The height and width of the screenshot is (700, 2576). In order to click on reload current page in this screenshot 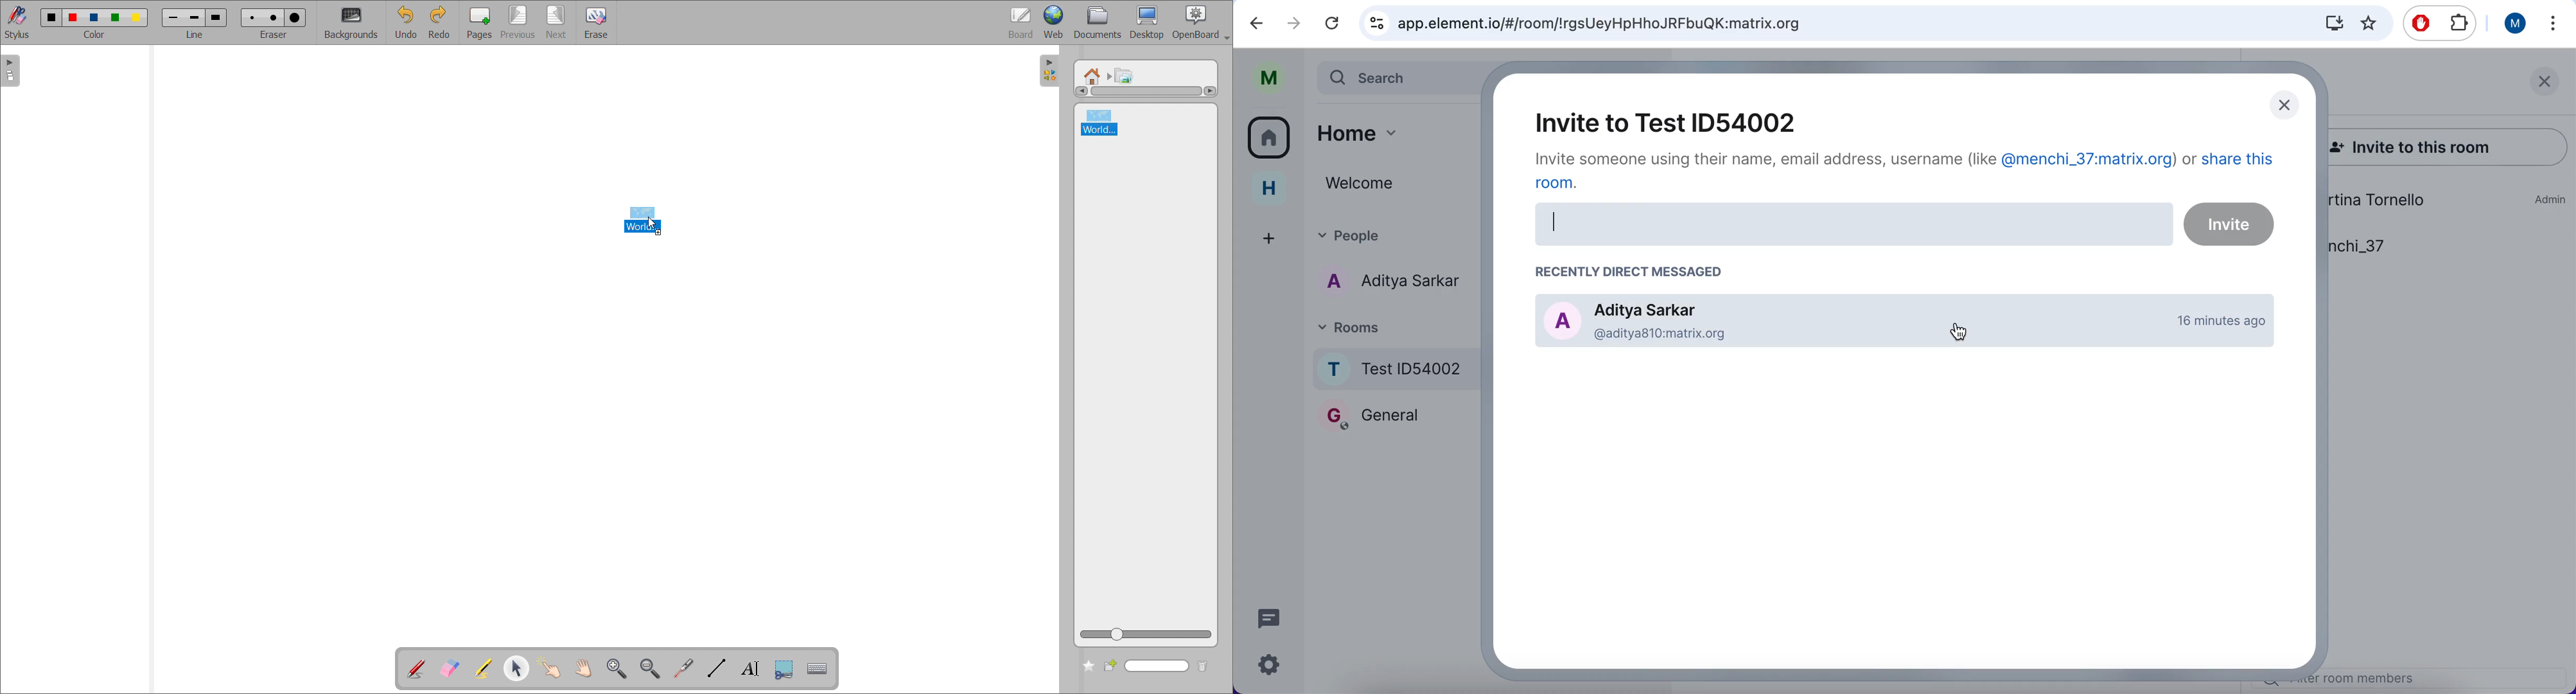, I will do `click(1331, 25)`.